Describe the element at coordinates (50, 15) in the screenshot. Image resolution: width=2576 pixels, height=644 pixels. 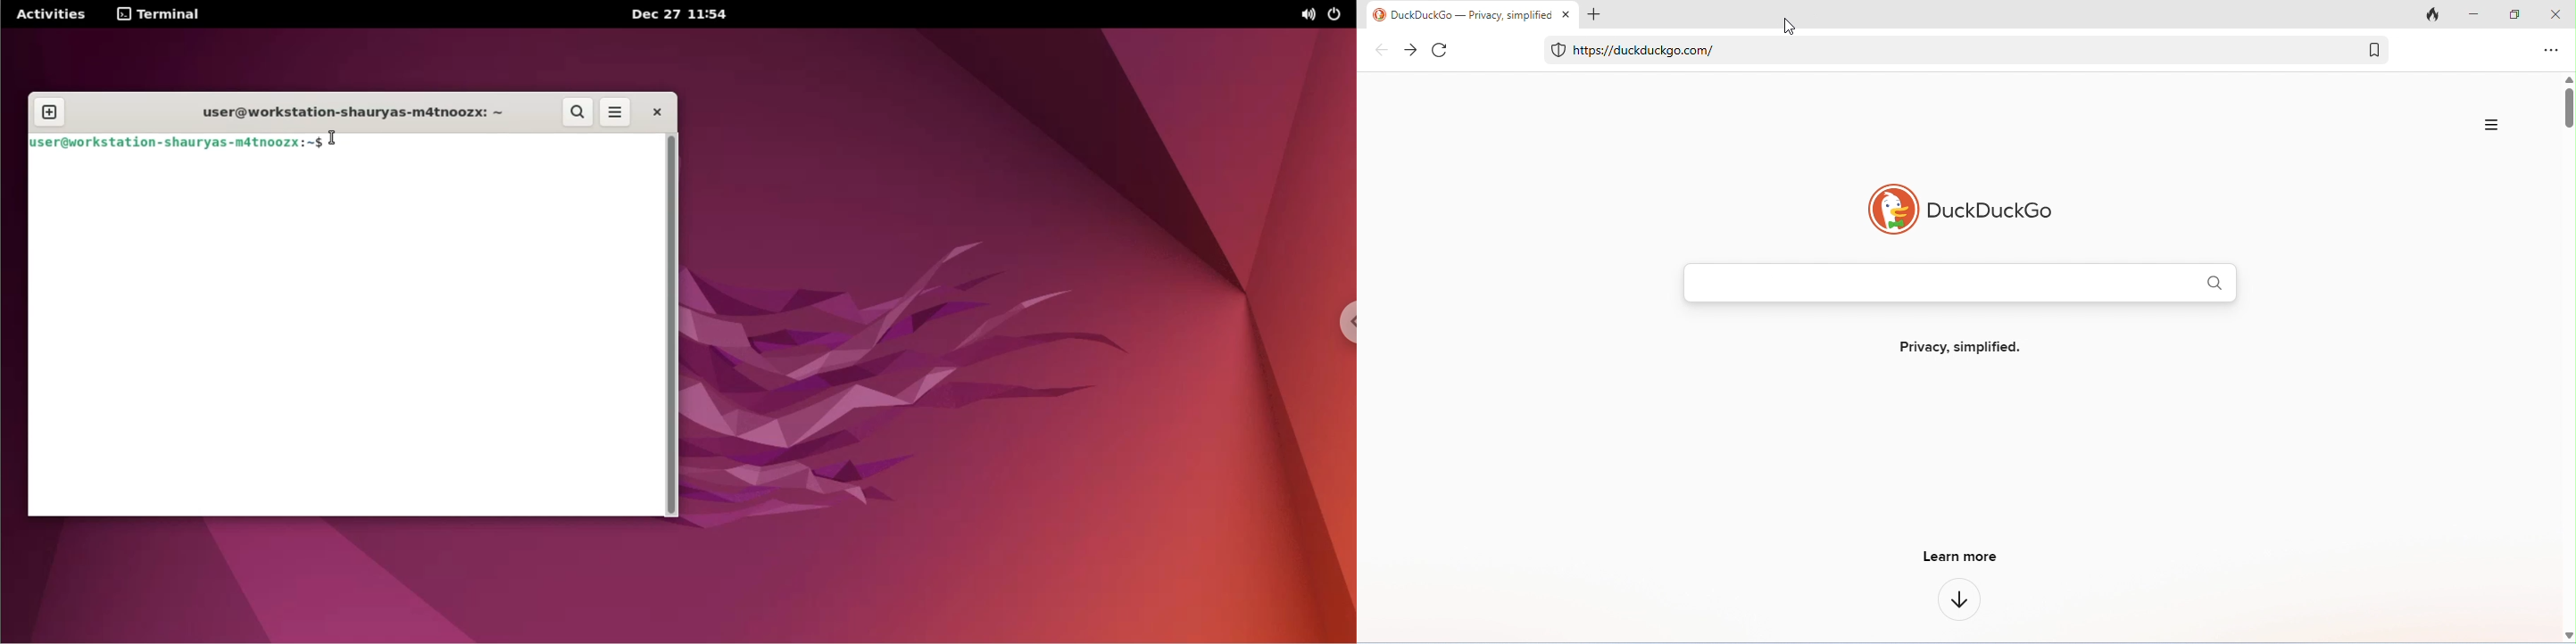
I see `Activities` at that location.